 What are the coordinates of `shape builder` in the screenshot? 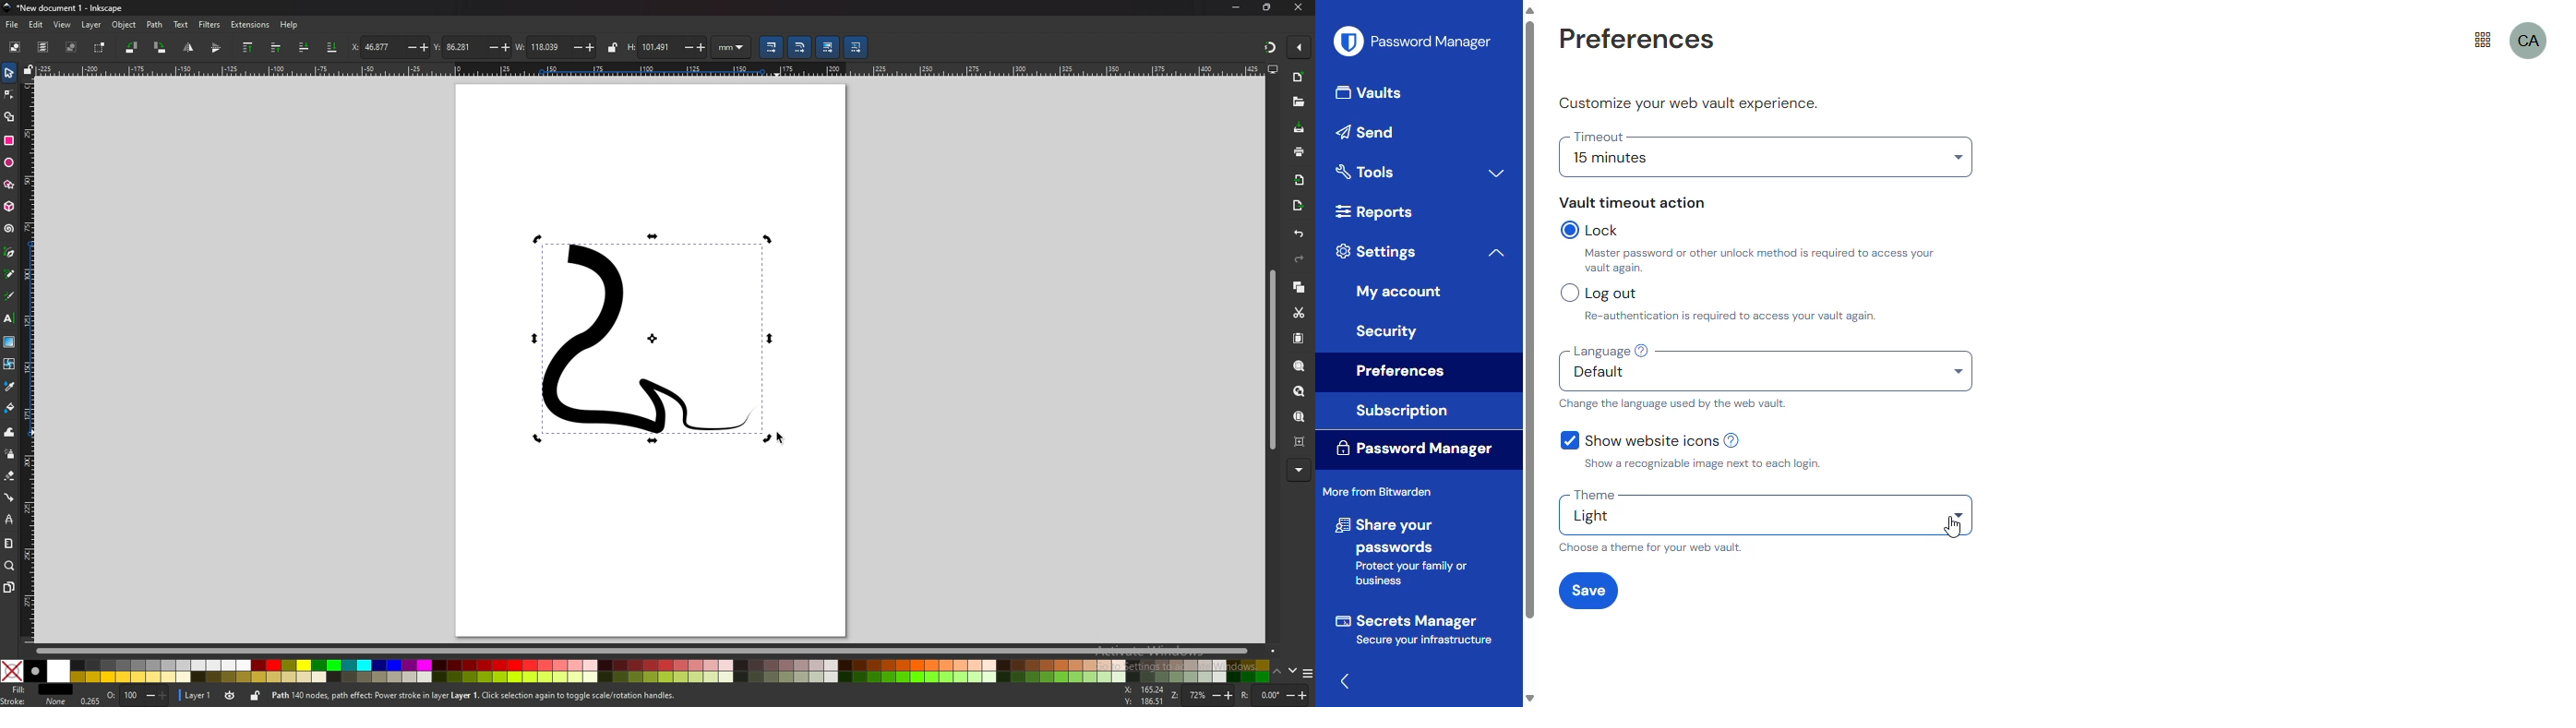 It's located at (10, 116).